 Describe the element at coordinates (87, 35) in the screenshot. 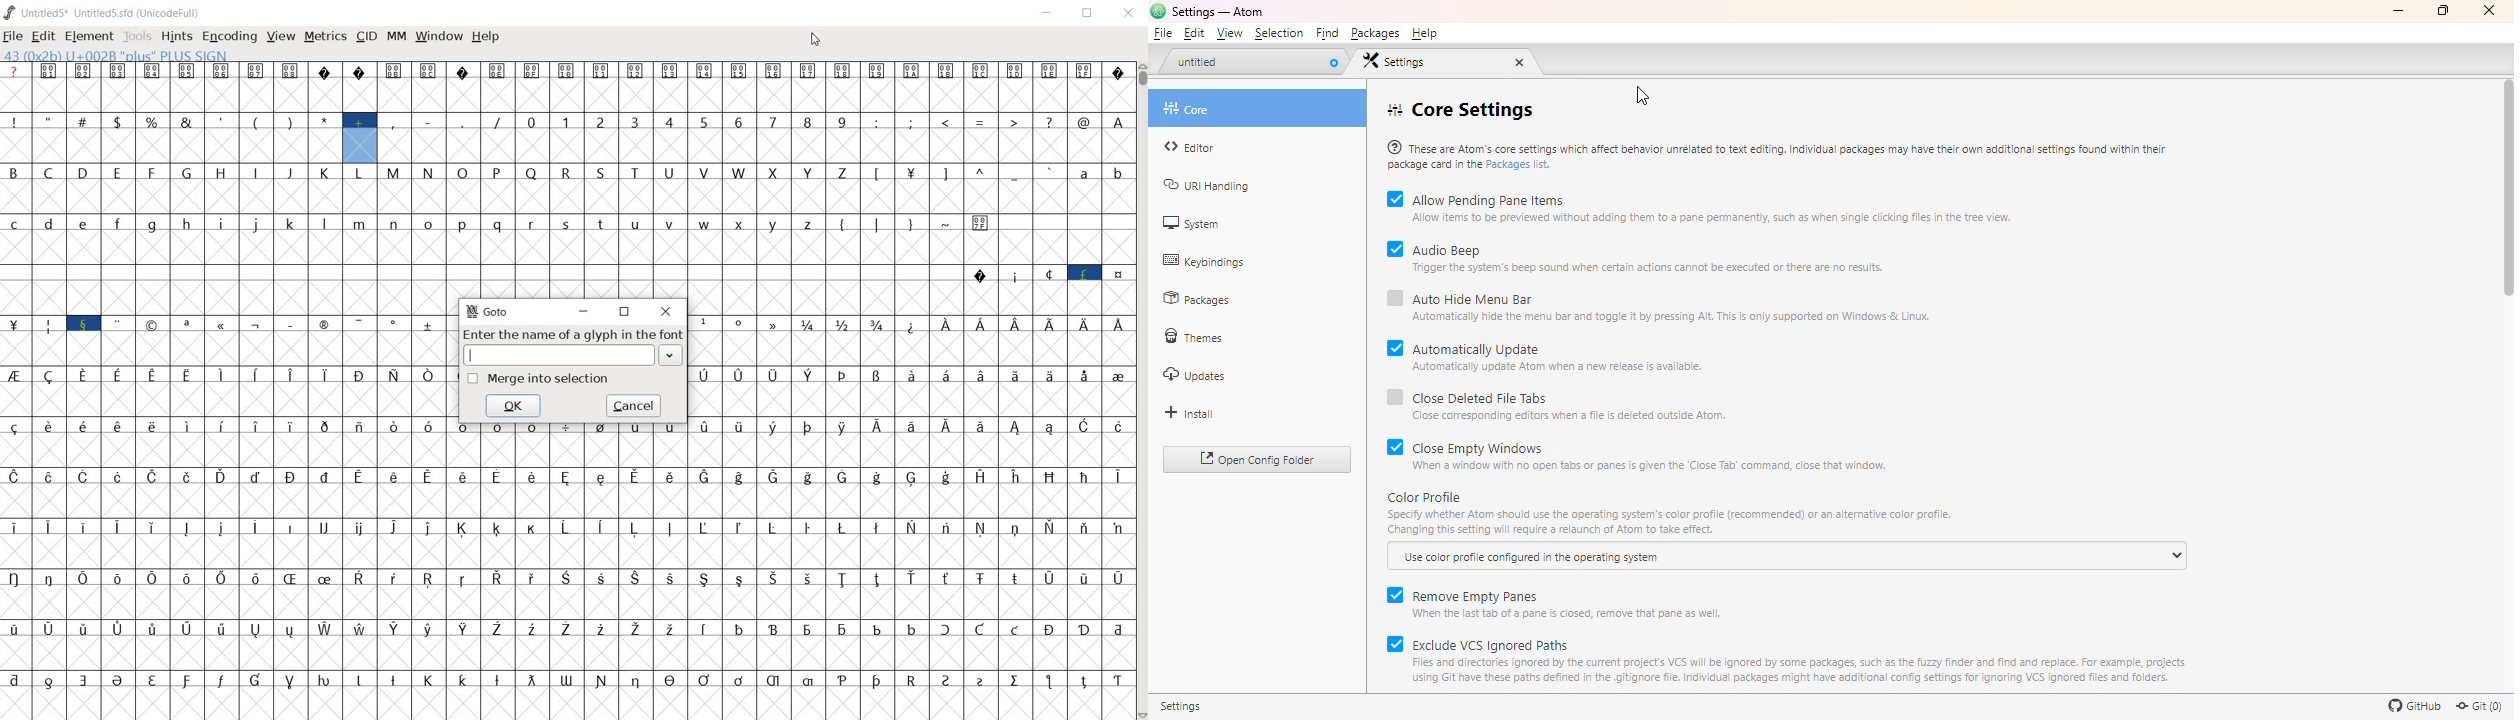

I see `element` at that location.